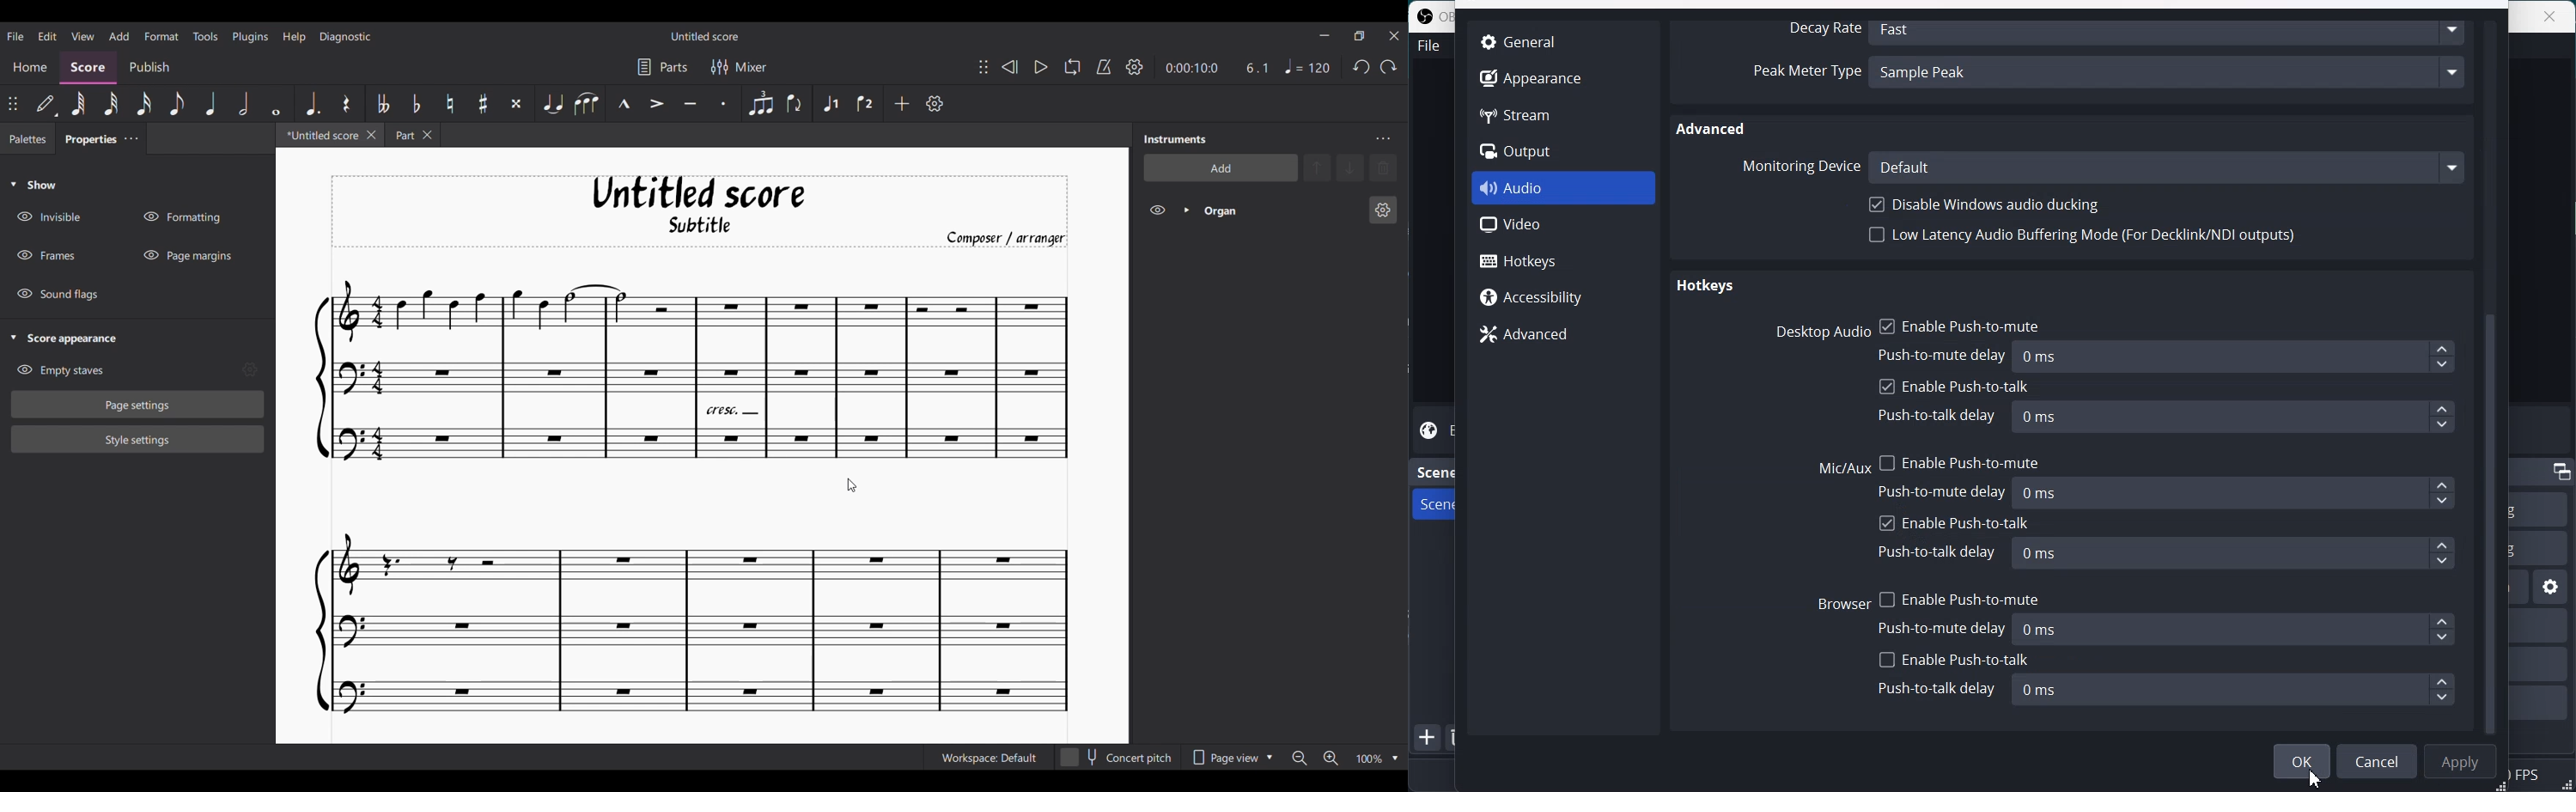 This screenshot has height=812, width=2576. What do you see at coordinates (1821, 29) in the screenshot?
I see `Decay Rate` at bounding box center [1821, 29].